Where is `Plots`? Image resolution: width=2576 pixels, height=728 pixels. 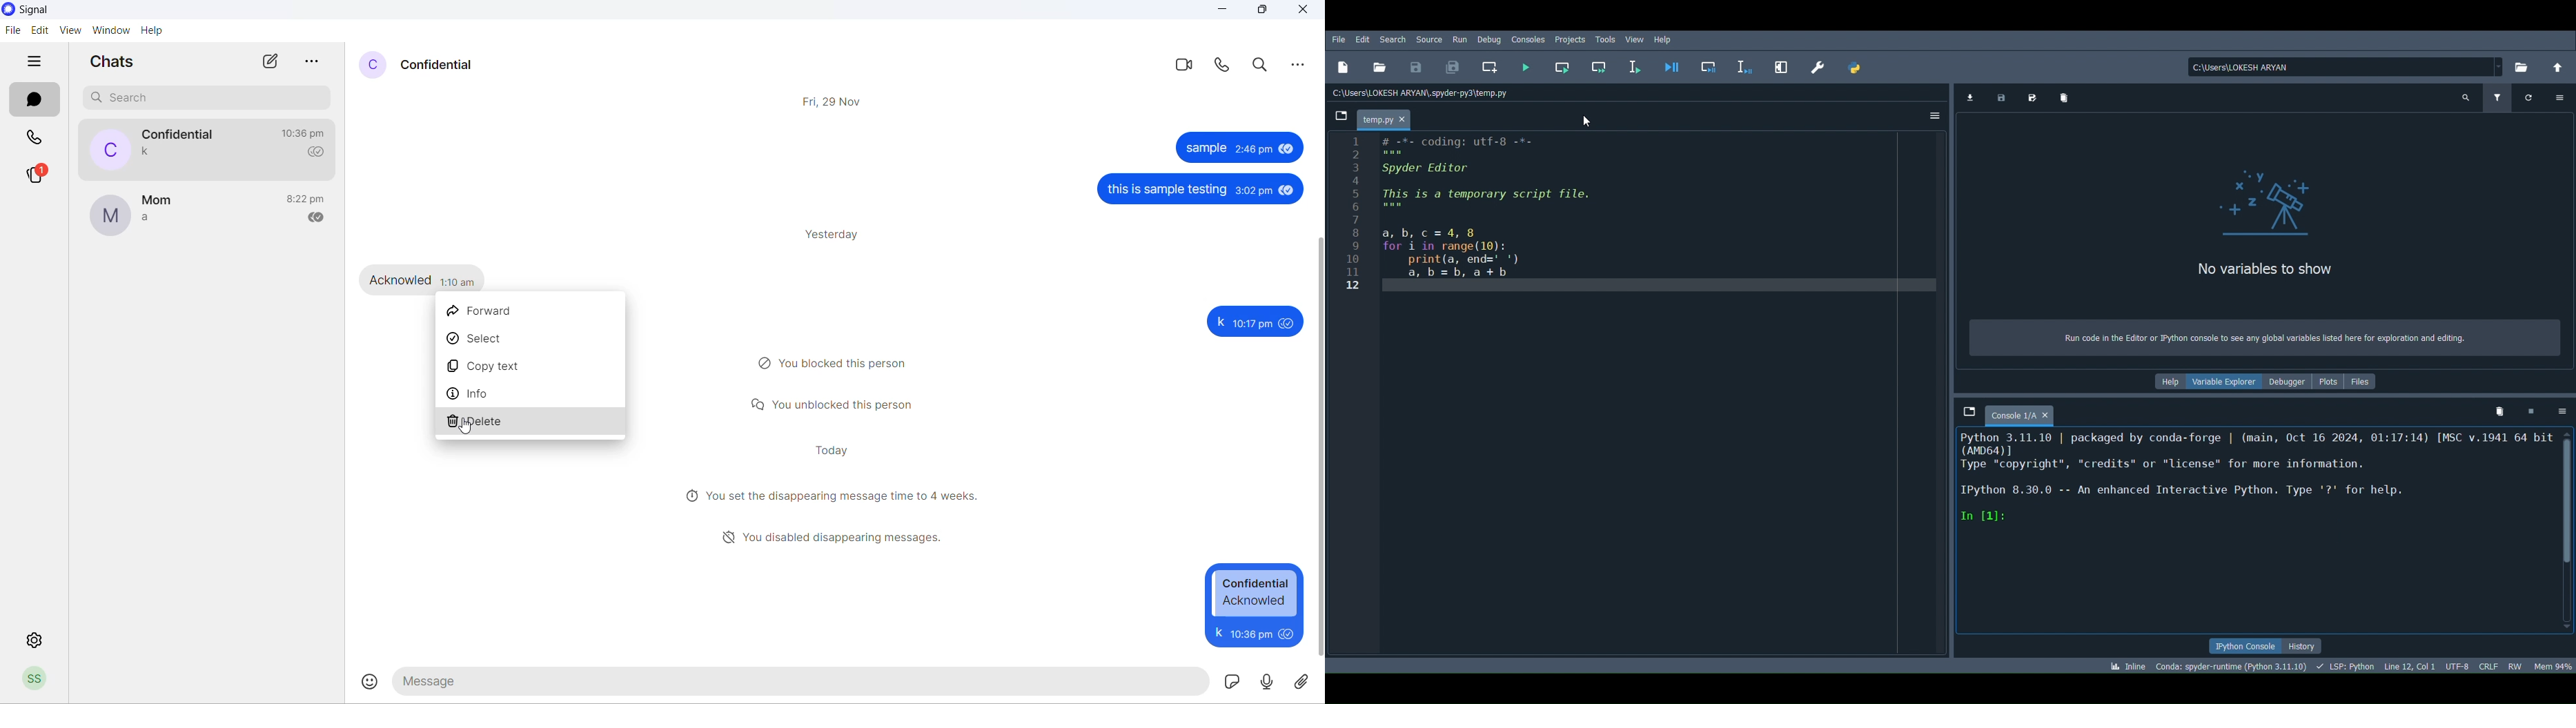
Plots is located at coordinates (2331, 381).